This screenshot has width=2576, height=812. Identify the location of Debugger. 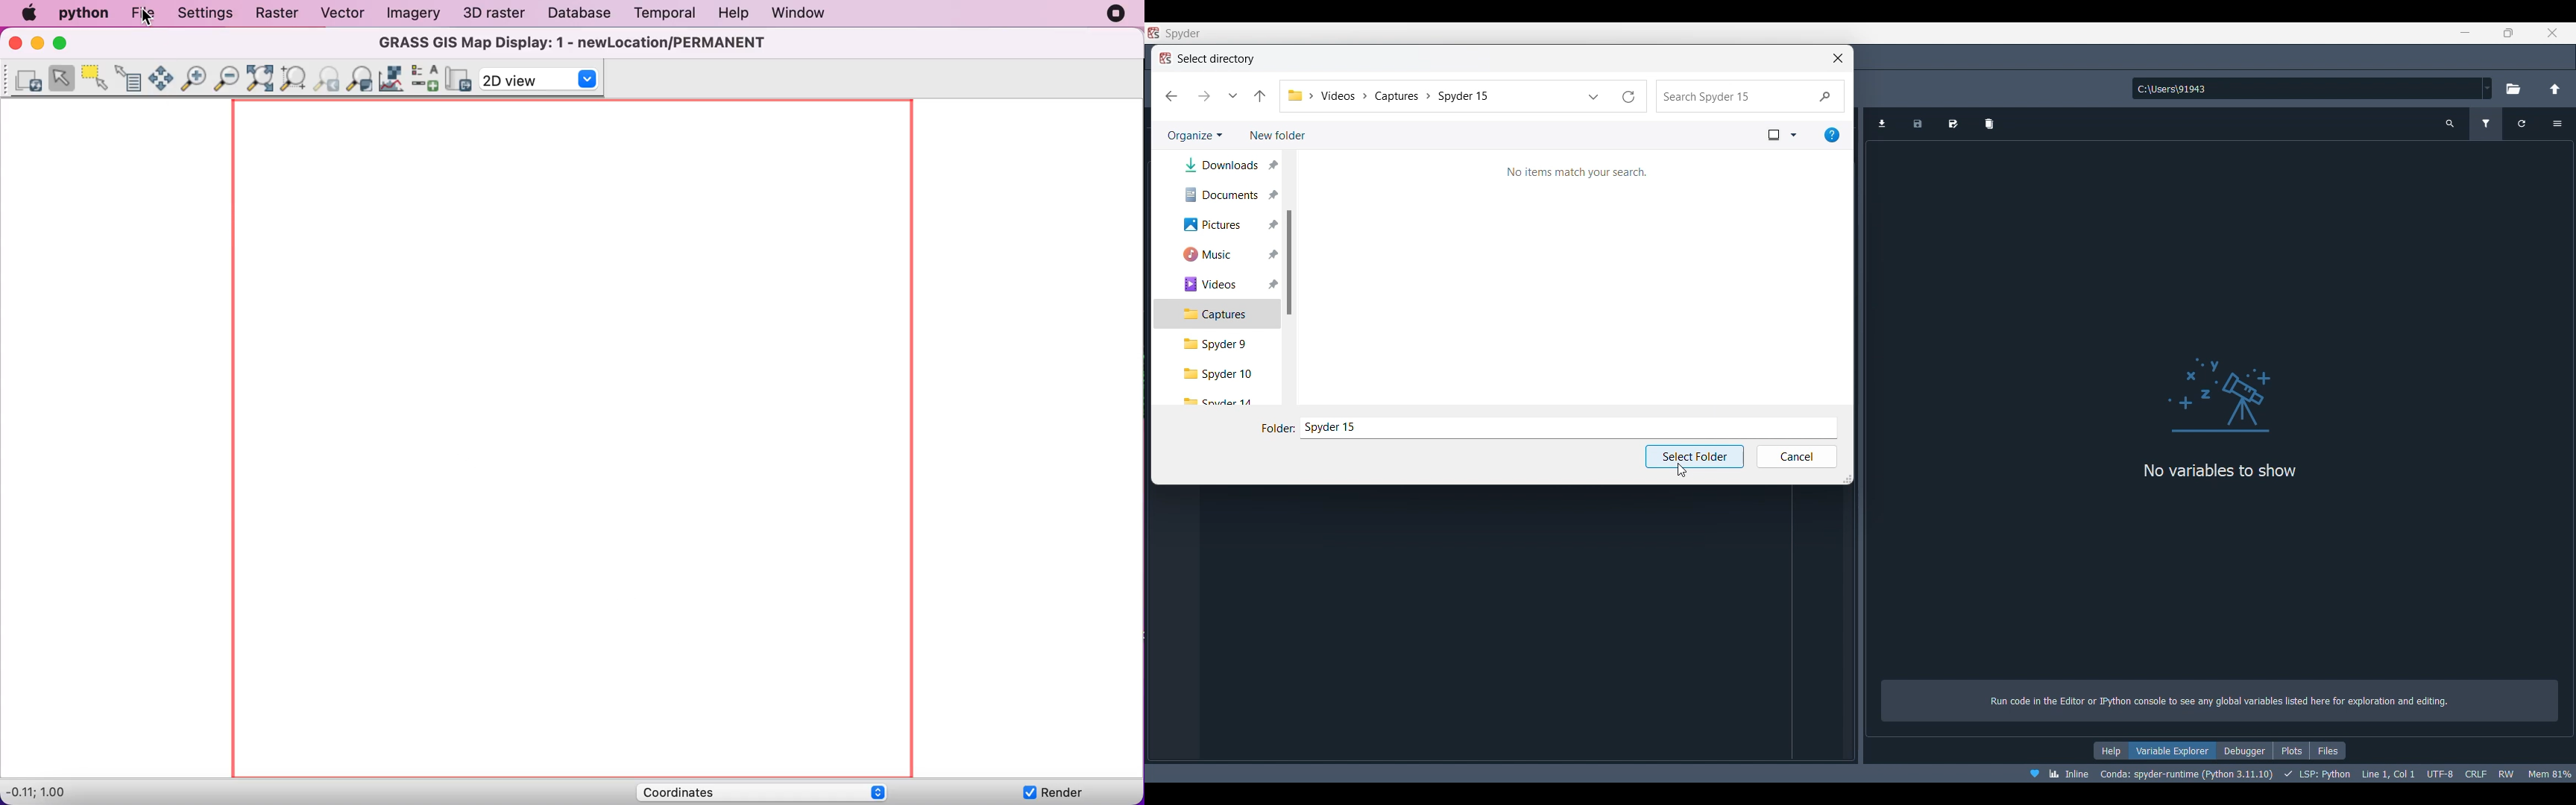
(2245, 751).